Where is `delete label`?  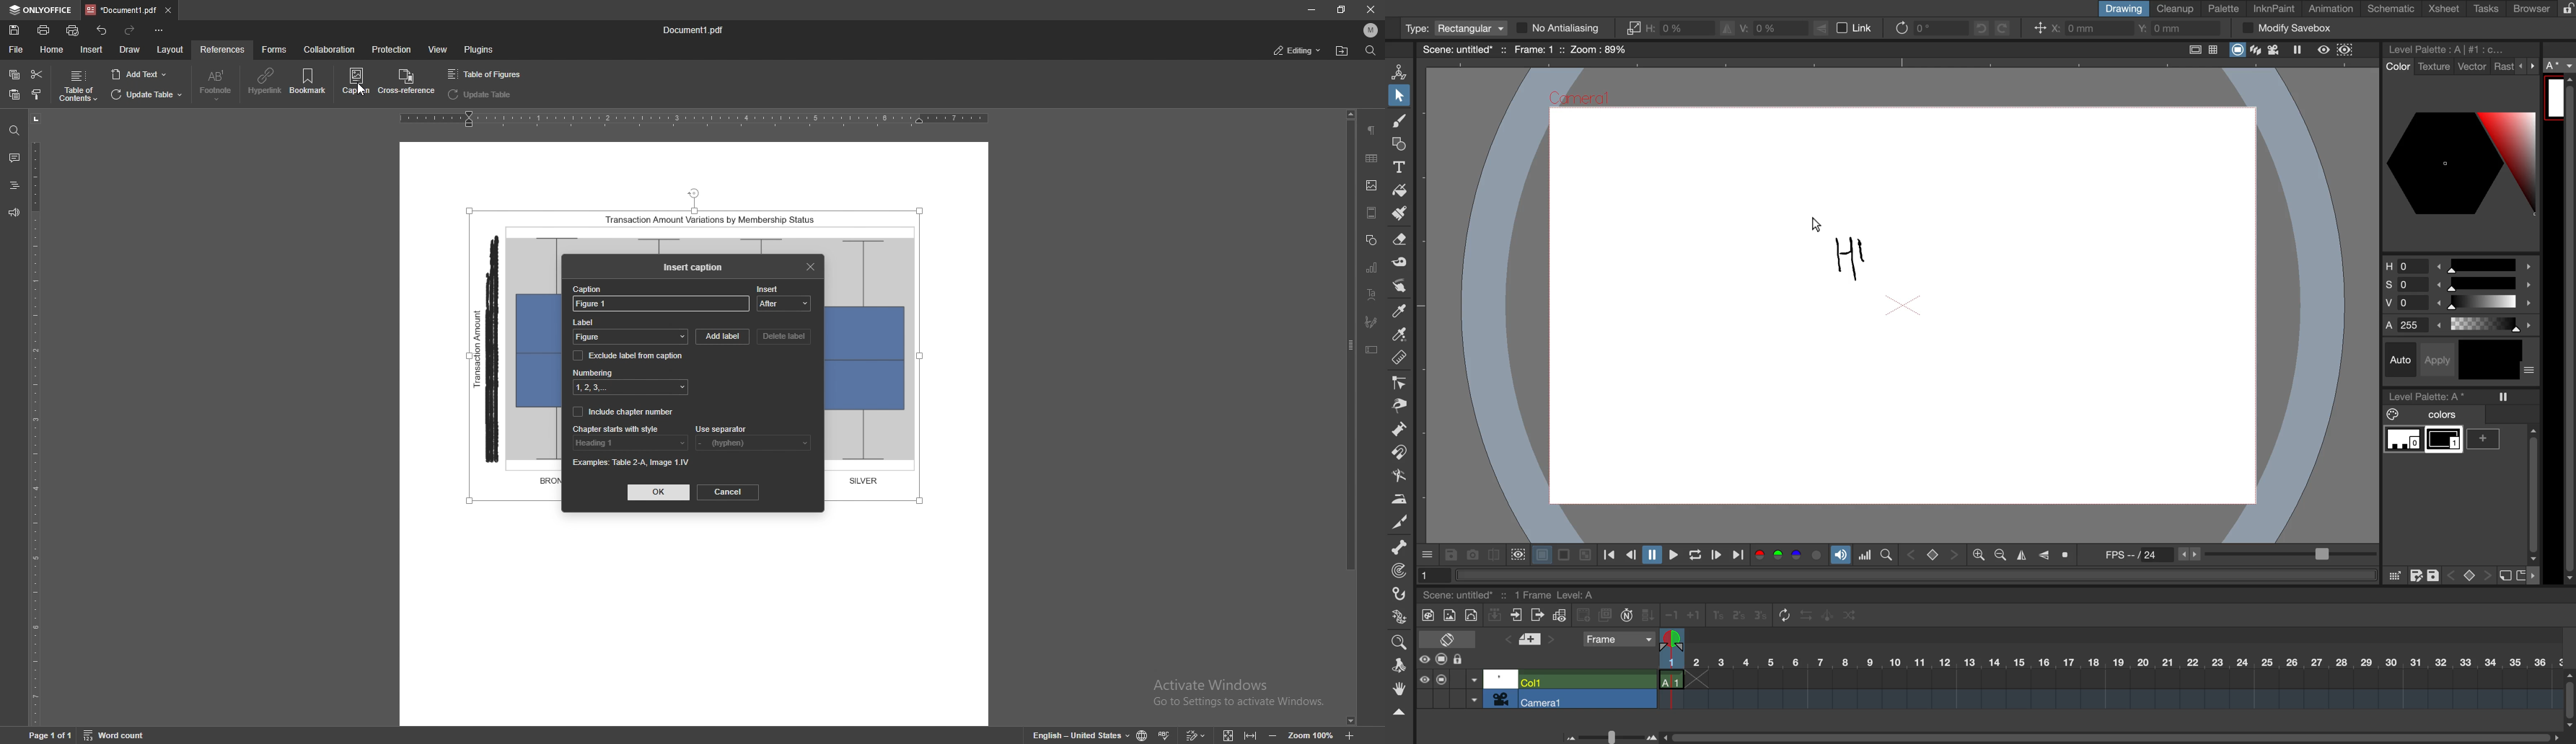 delete label is located at coordinates (785, 336).